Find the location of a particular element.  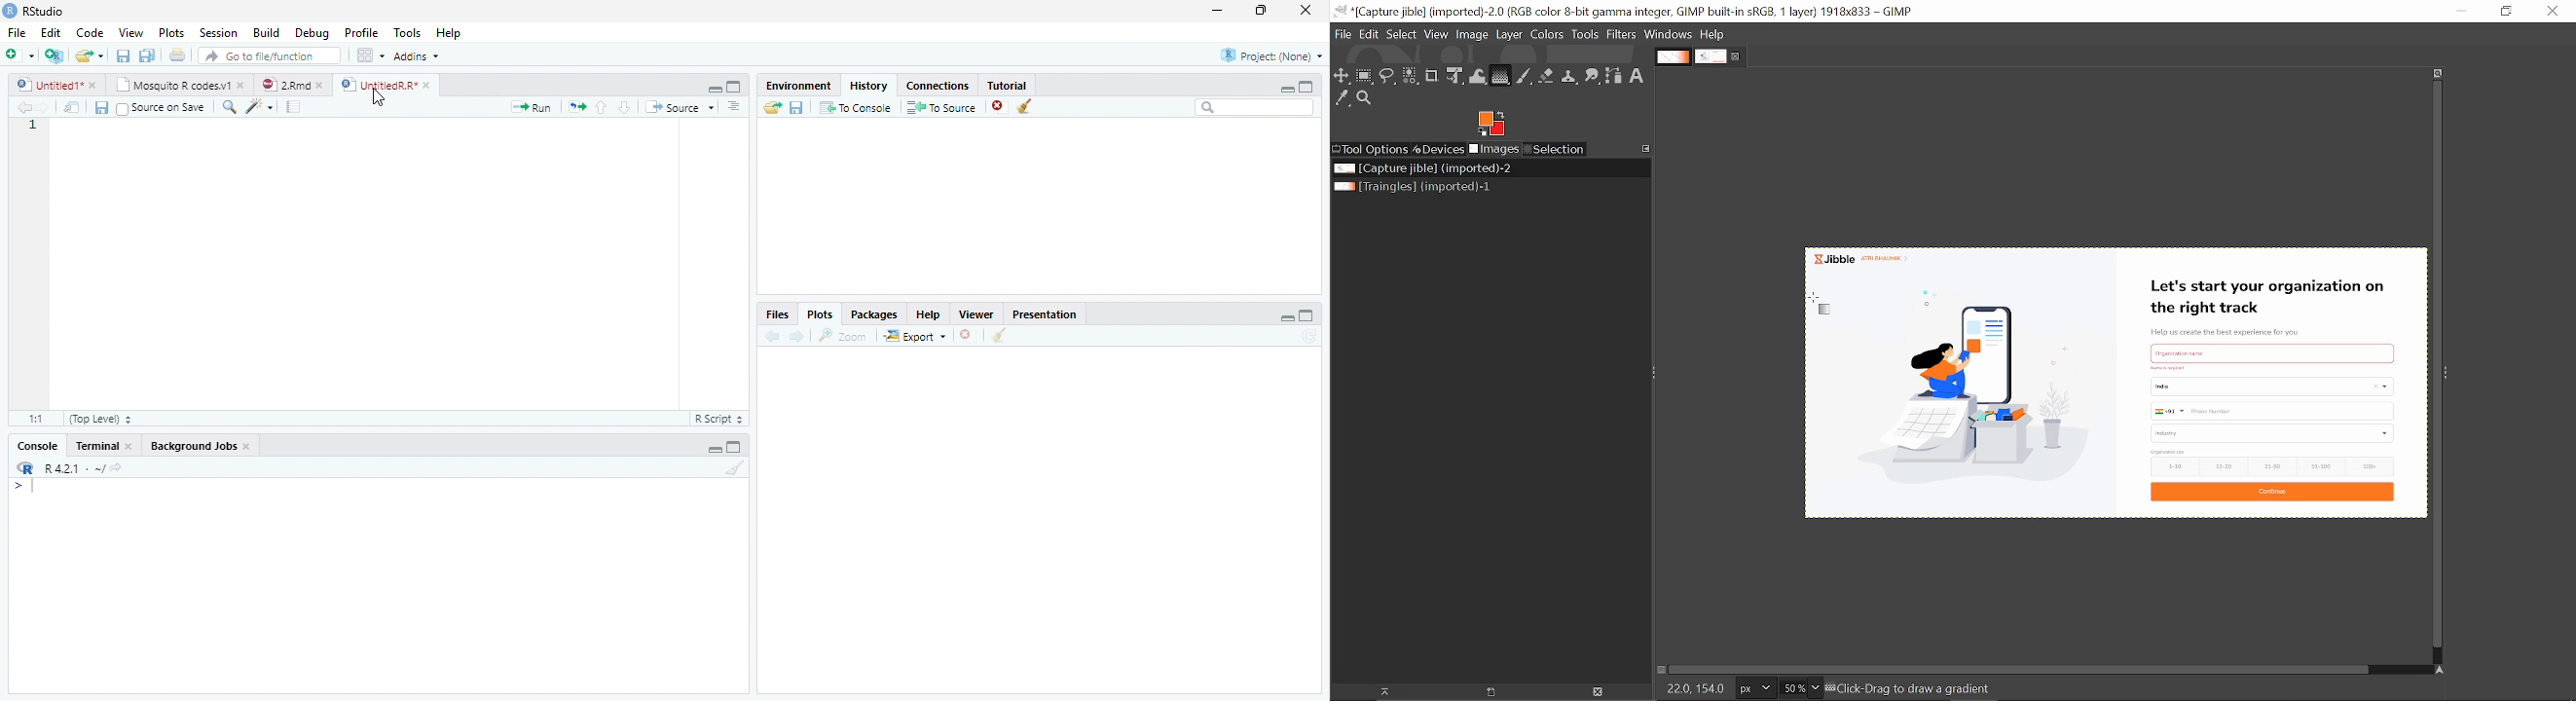

Current window is located at coordinates (1624, 11).